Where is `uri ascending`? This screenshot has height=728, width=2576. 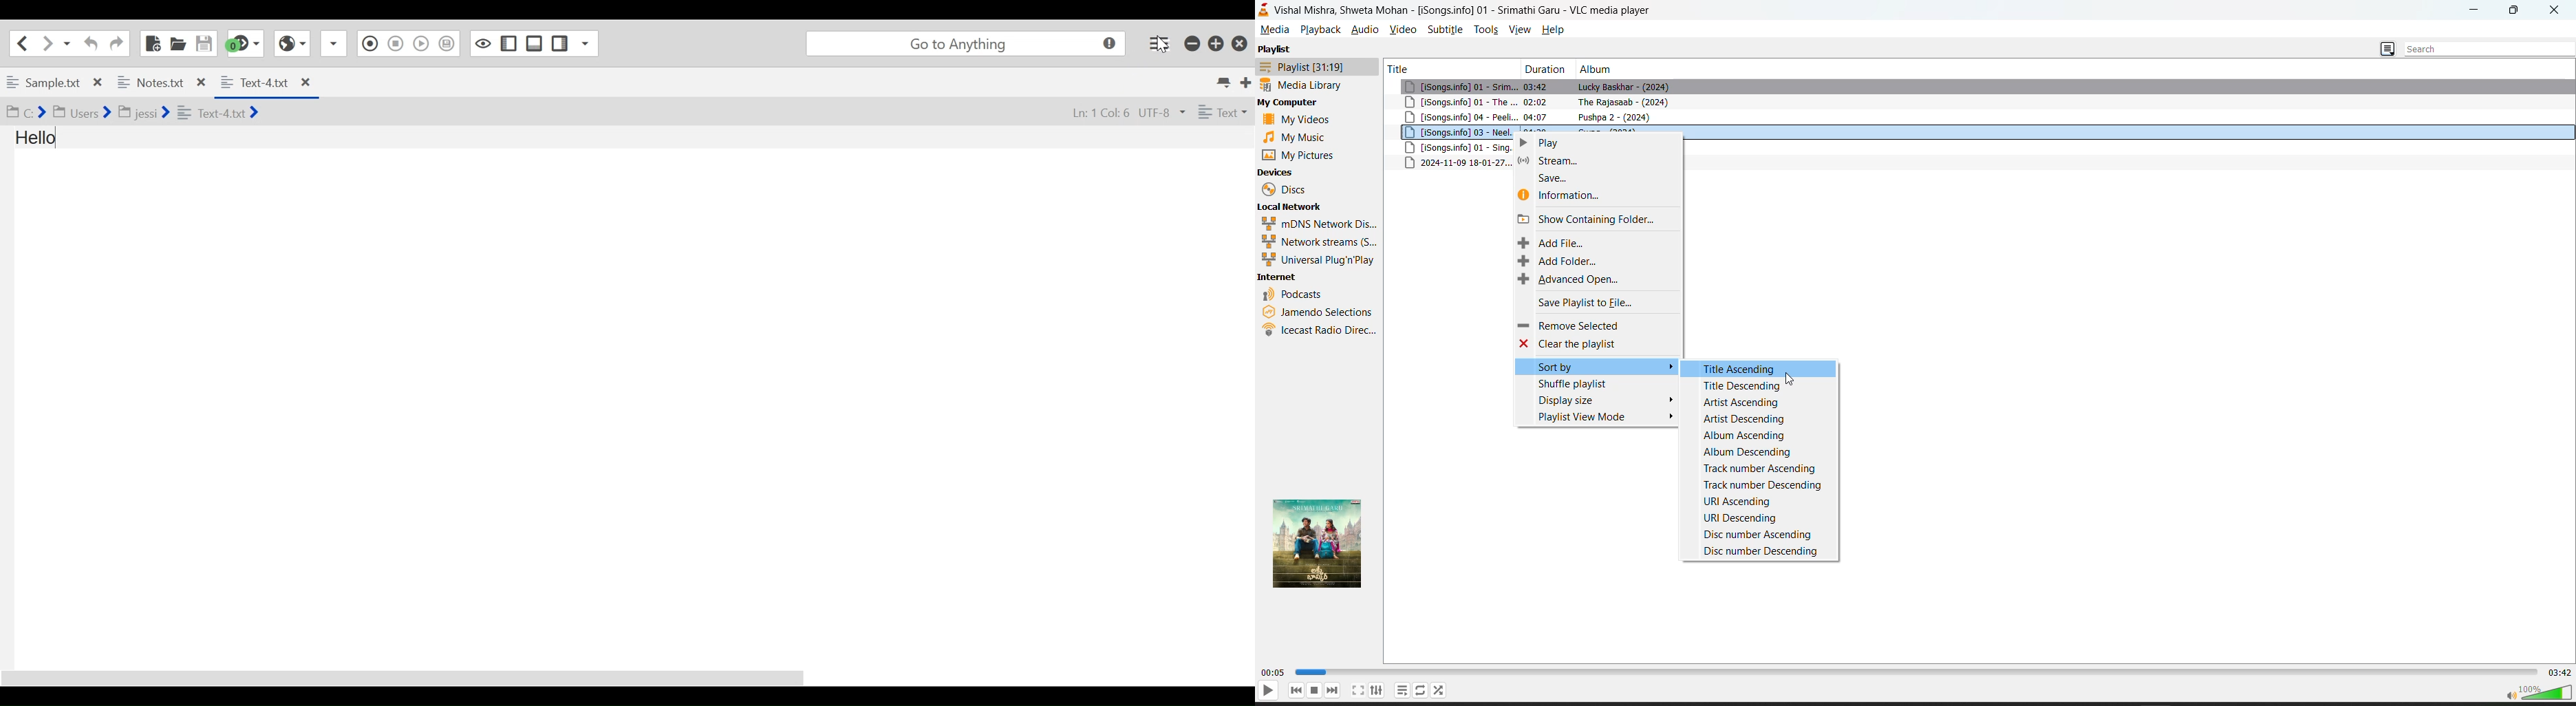 uri ascending is located at coordinates (1760, 500).